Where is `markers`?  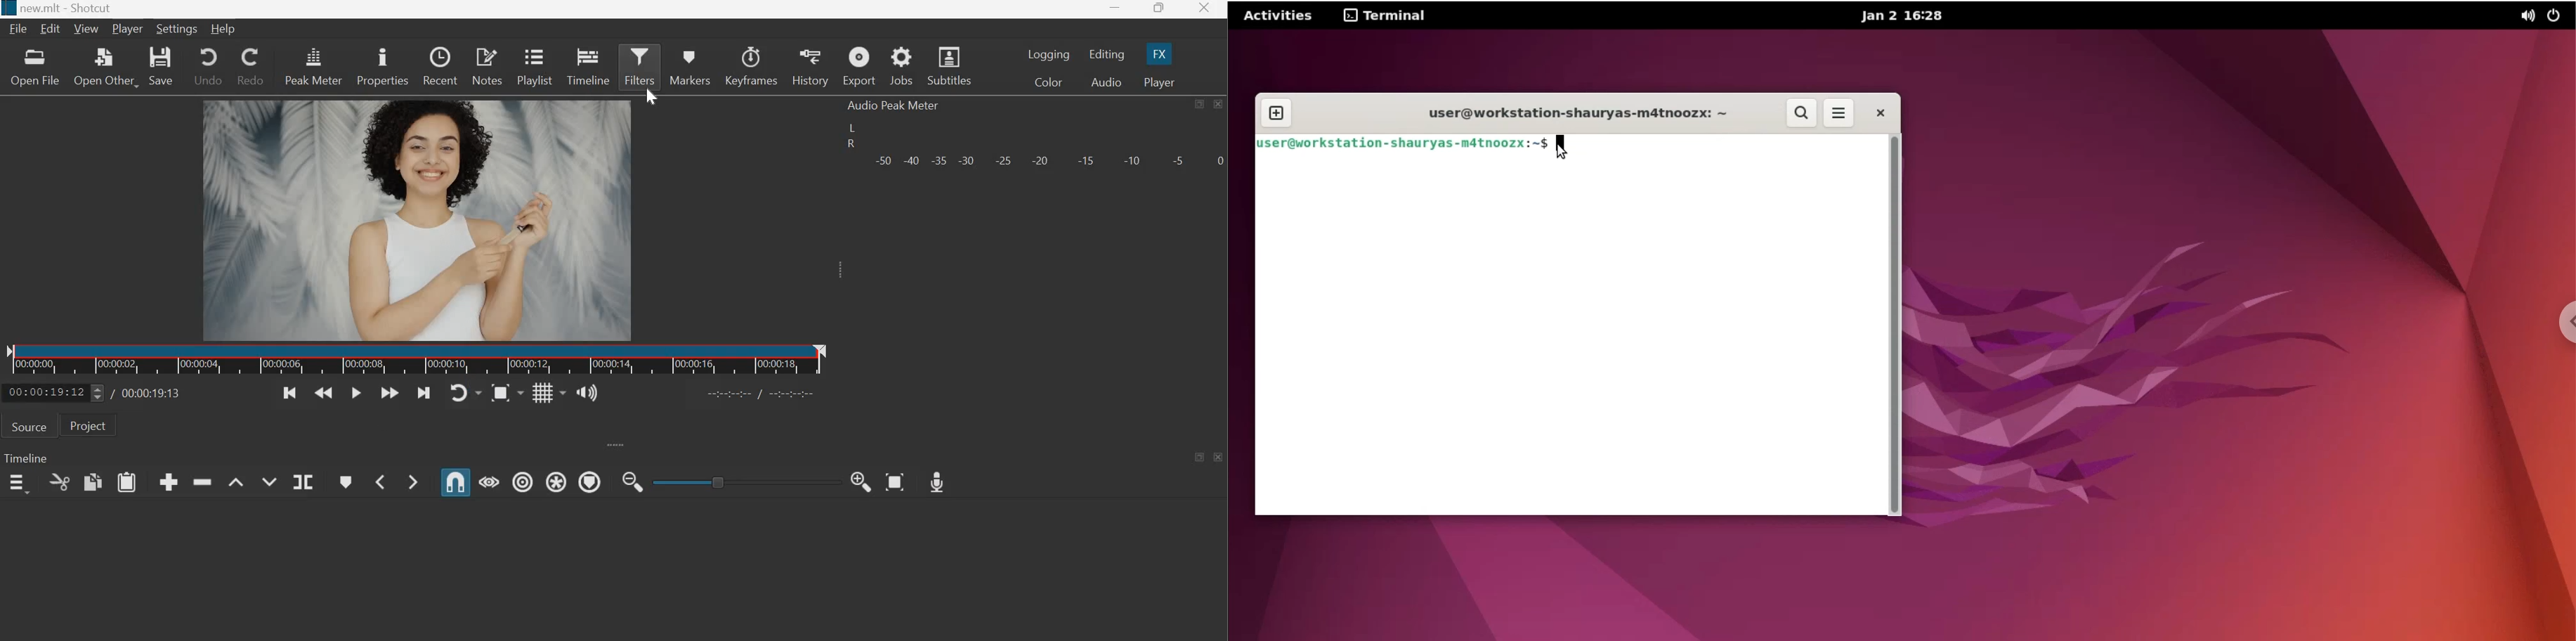 markers is located at coordinates (689, 67).